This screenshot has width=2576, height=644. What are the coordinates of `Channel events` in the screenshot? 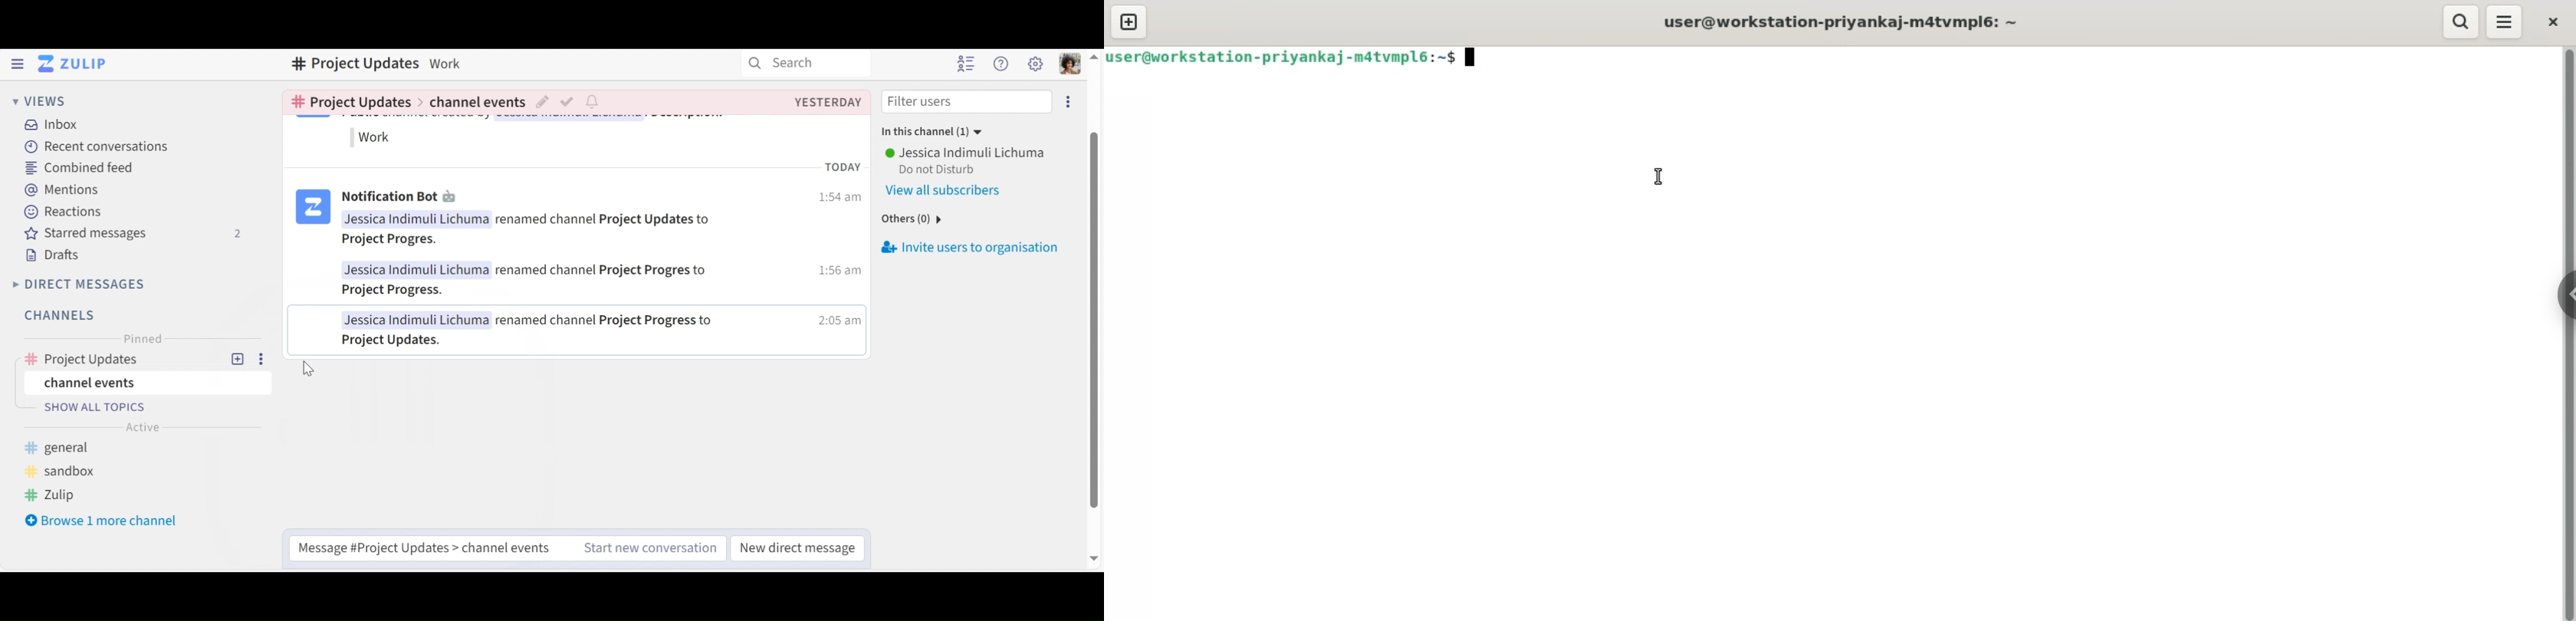 It's located at (475, 105).